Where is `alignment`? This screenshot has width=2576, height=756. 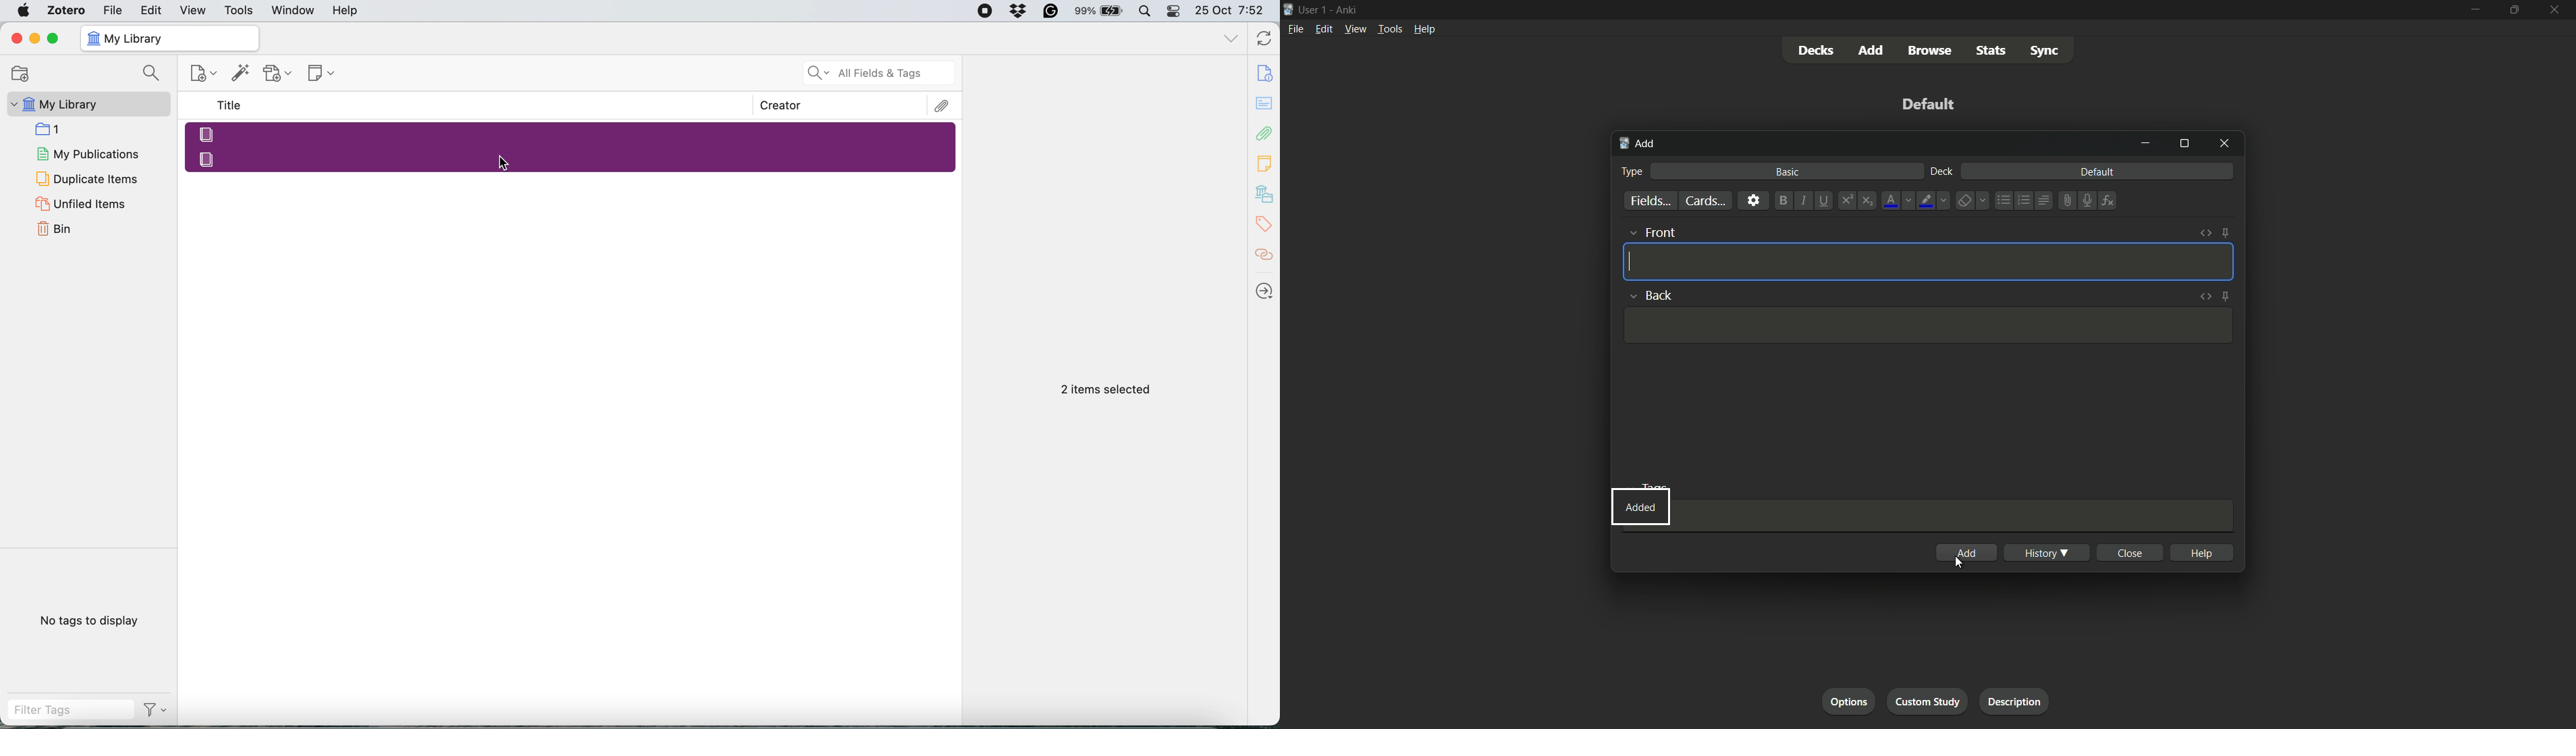
alignment is located at coordinates (2043, 202).